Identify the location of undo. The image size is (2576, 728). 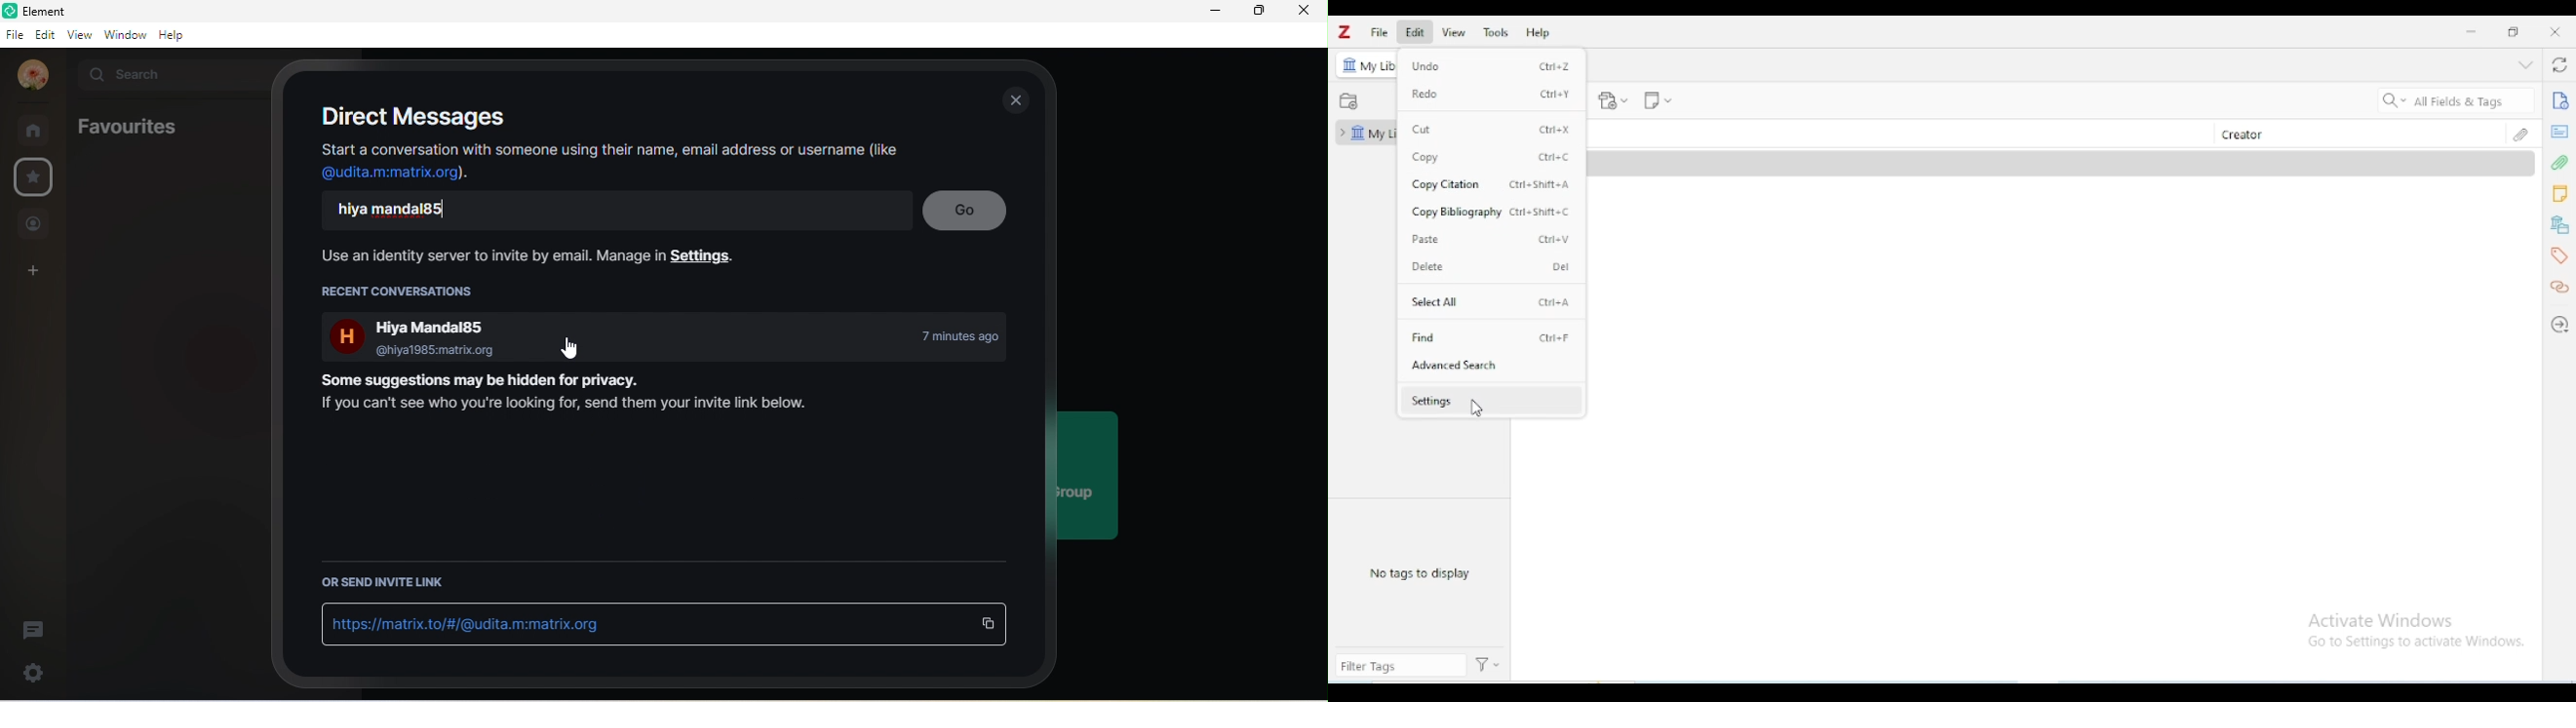
(1425, 65).